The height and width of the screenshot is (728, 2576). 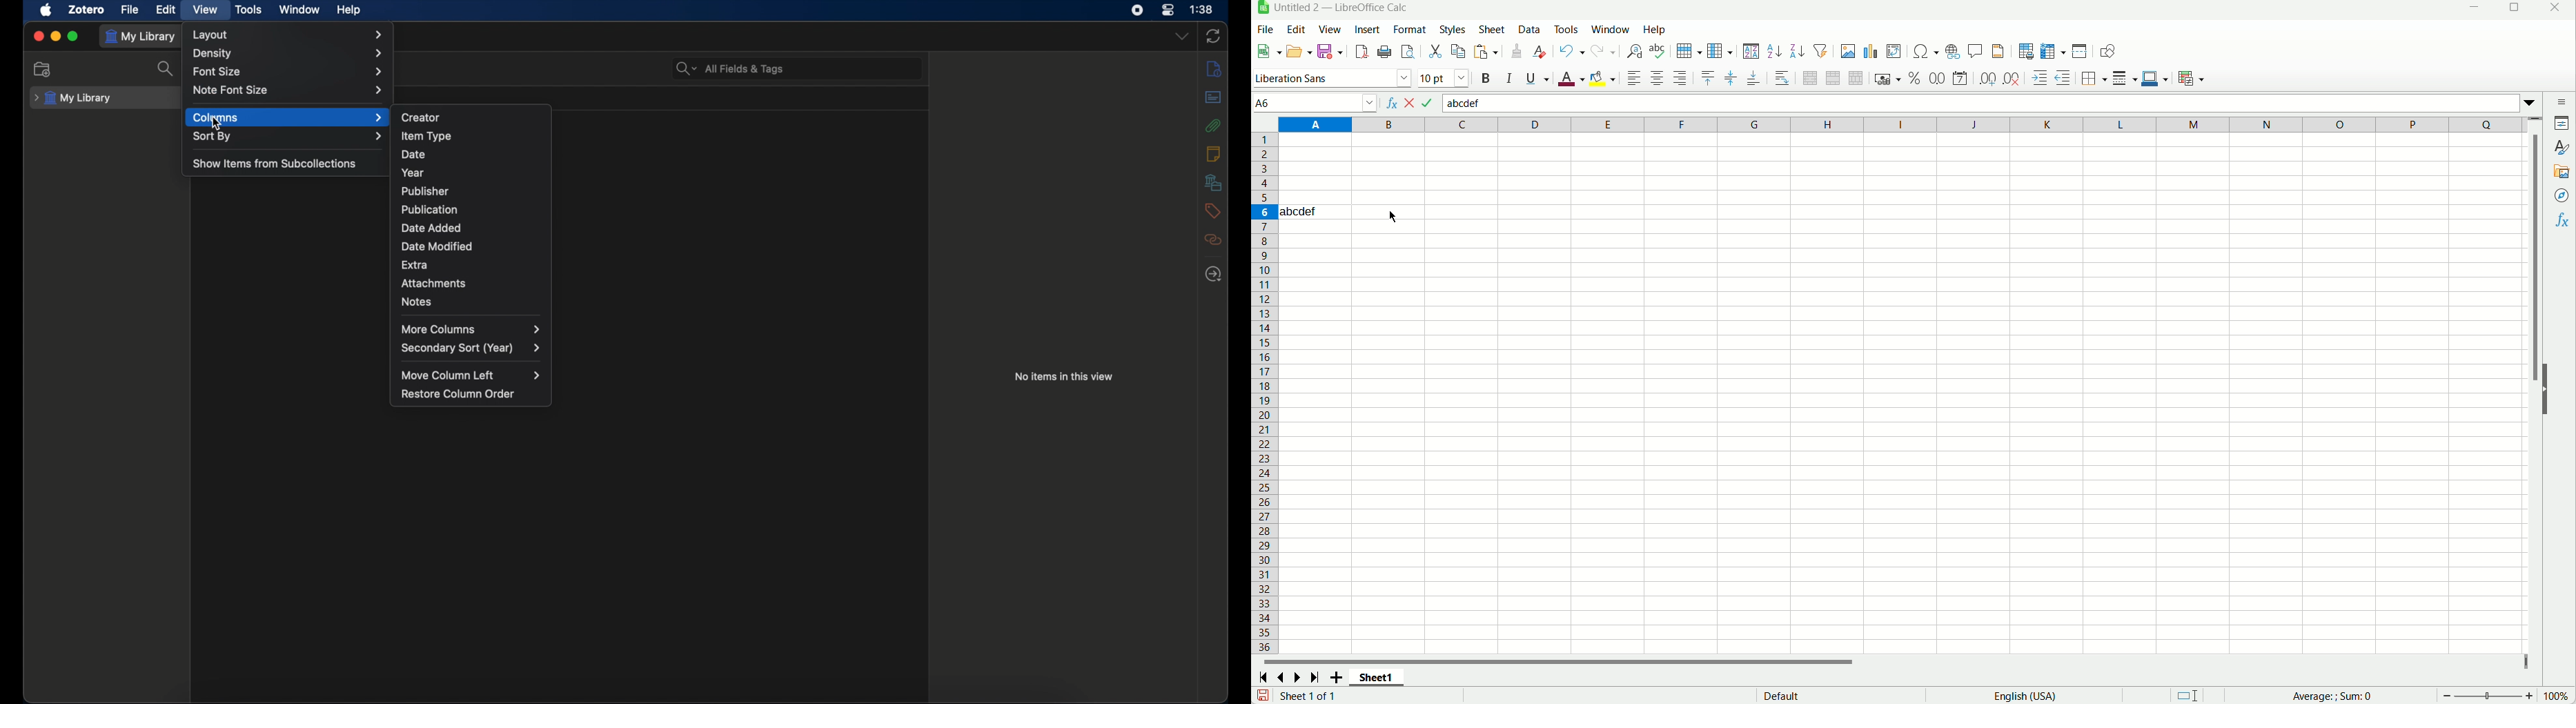 I want to click on view, so click(x=1329, y=29).